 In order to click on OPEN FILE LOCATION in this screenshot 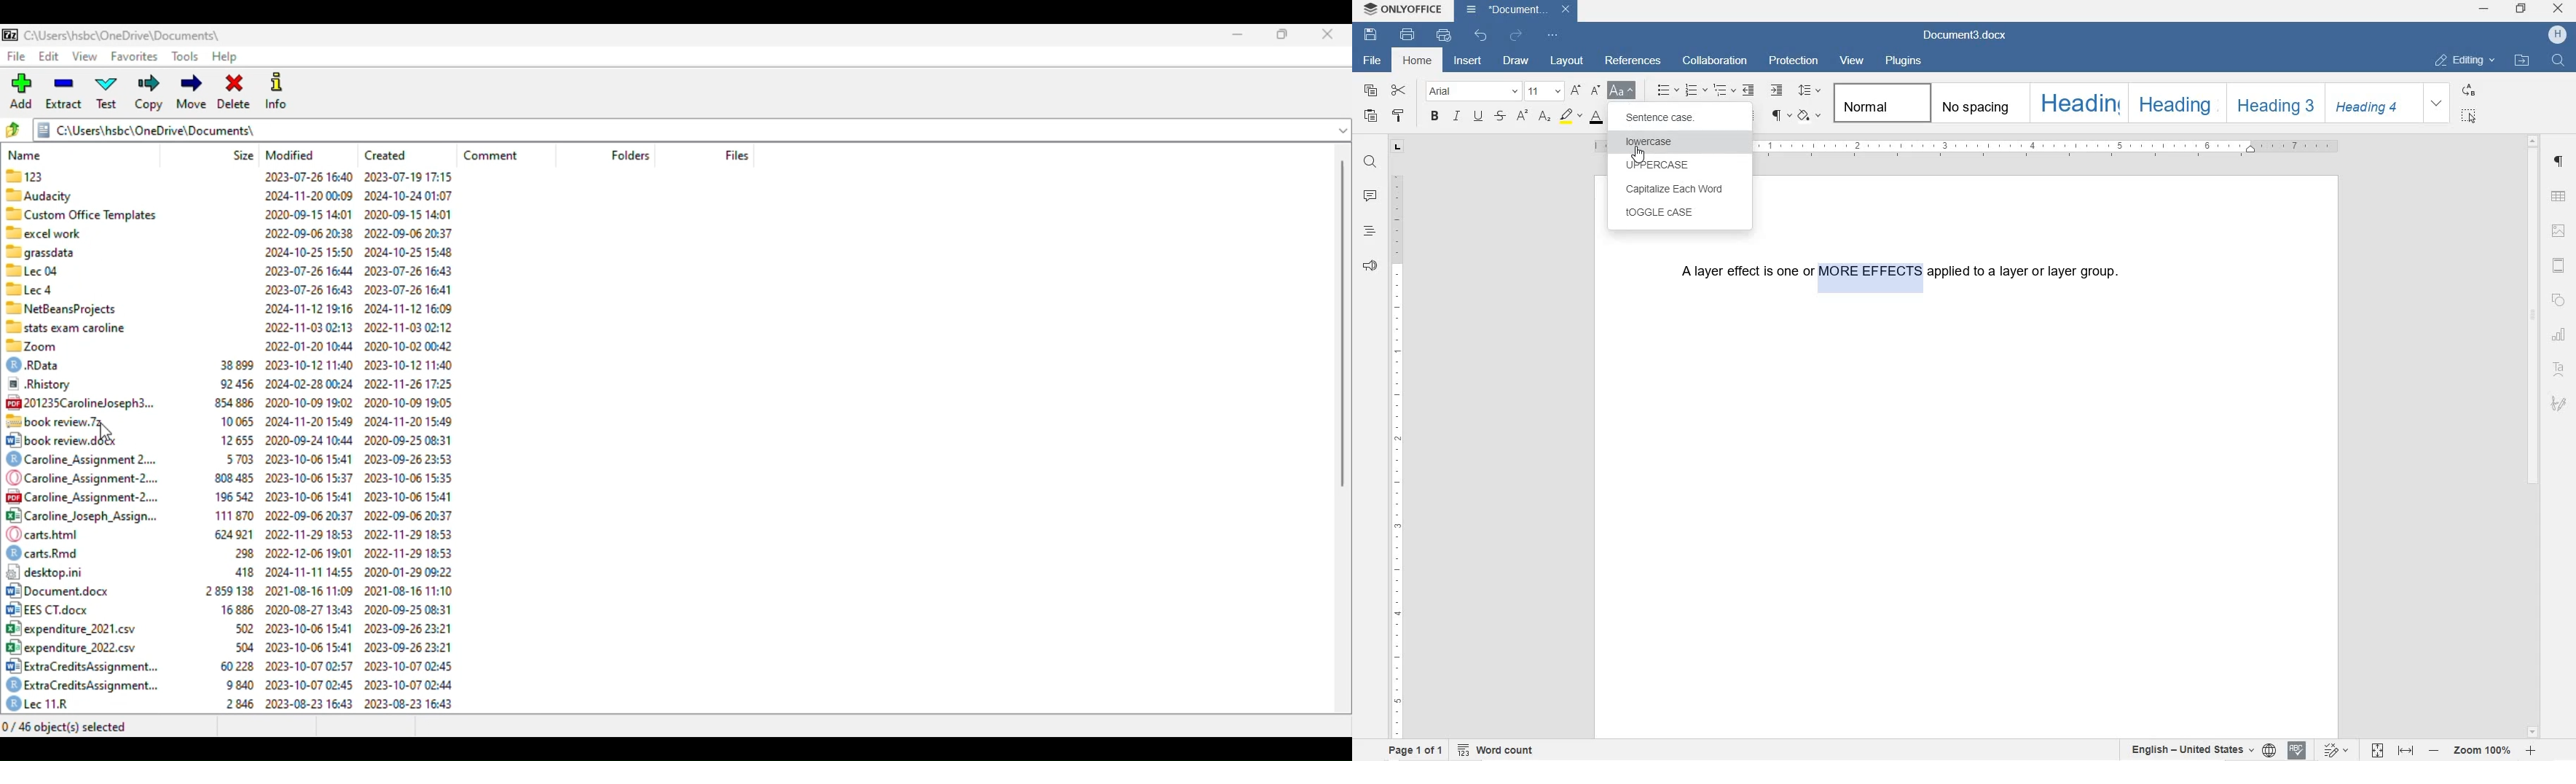, I will do `click(2524, 61)`.